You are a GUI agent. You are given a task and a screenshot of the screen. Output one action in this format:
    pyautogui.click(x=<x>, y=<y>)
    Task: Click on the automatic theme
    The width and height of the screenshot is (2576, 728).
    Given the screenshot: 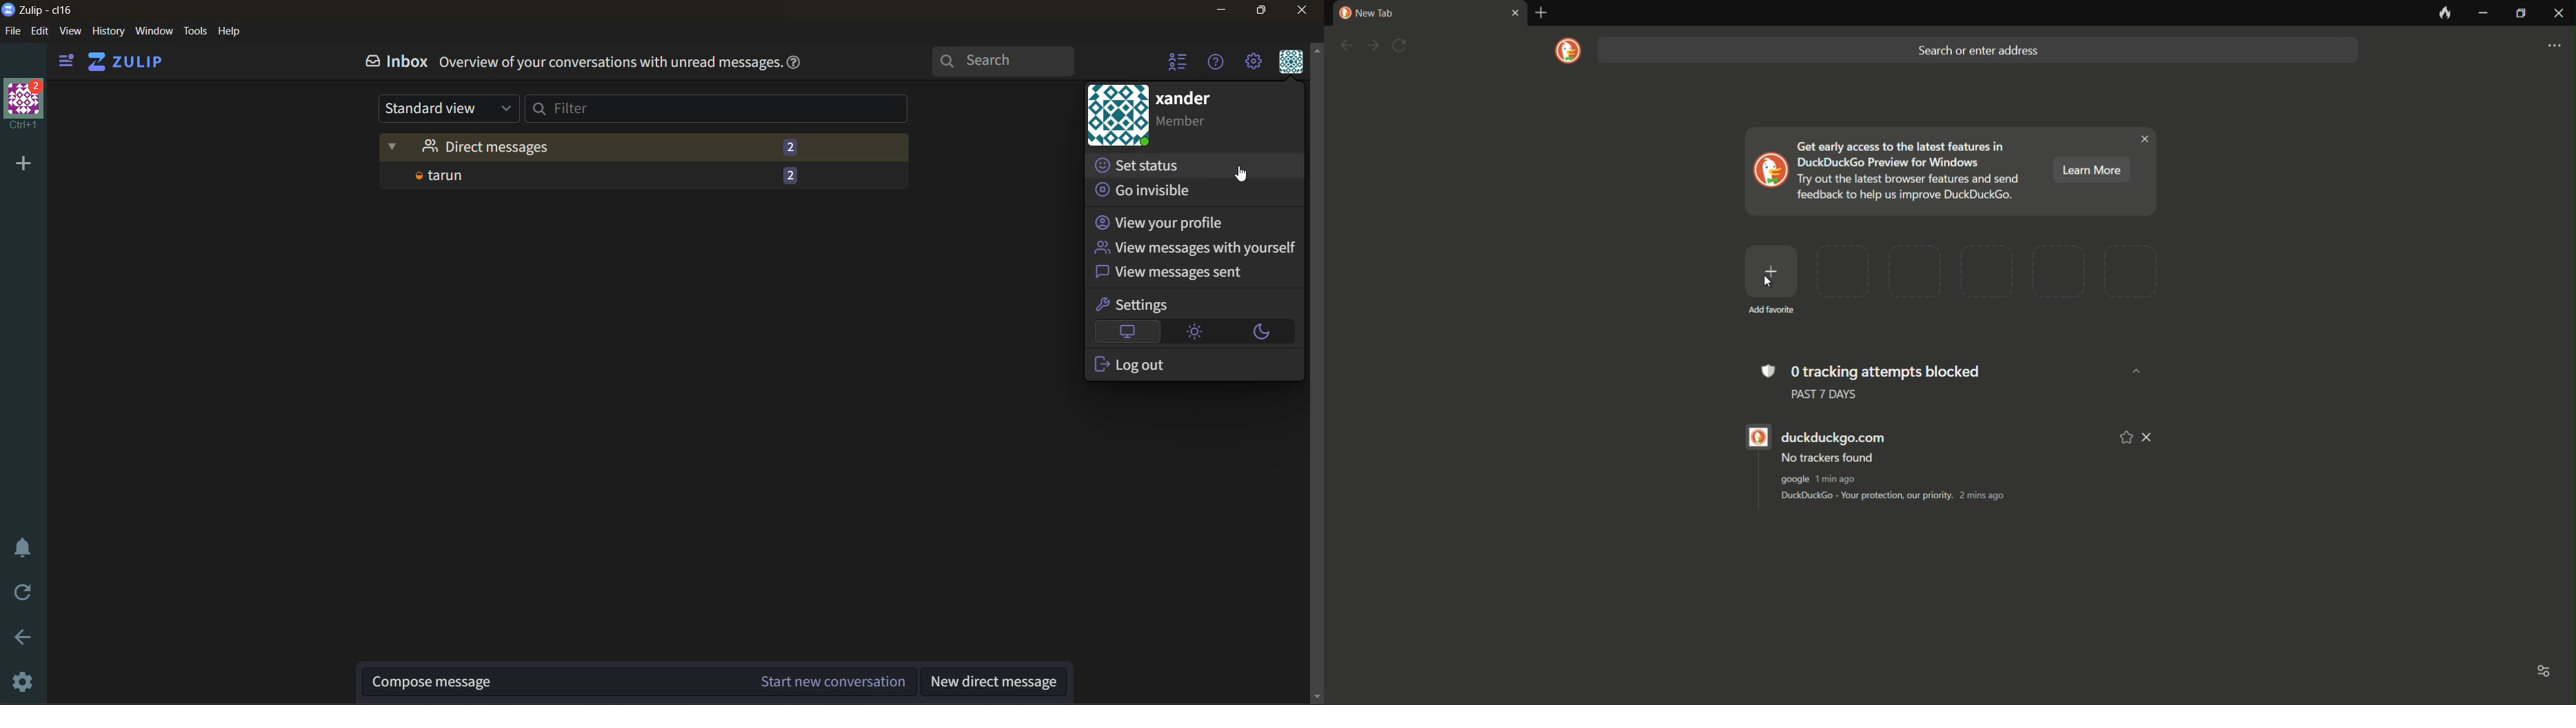 What is the action you would take?
    pyautogui.click(x=1128, y=332)
    